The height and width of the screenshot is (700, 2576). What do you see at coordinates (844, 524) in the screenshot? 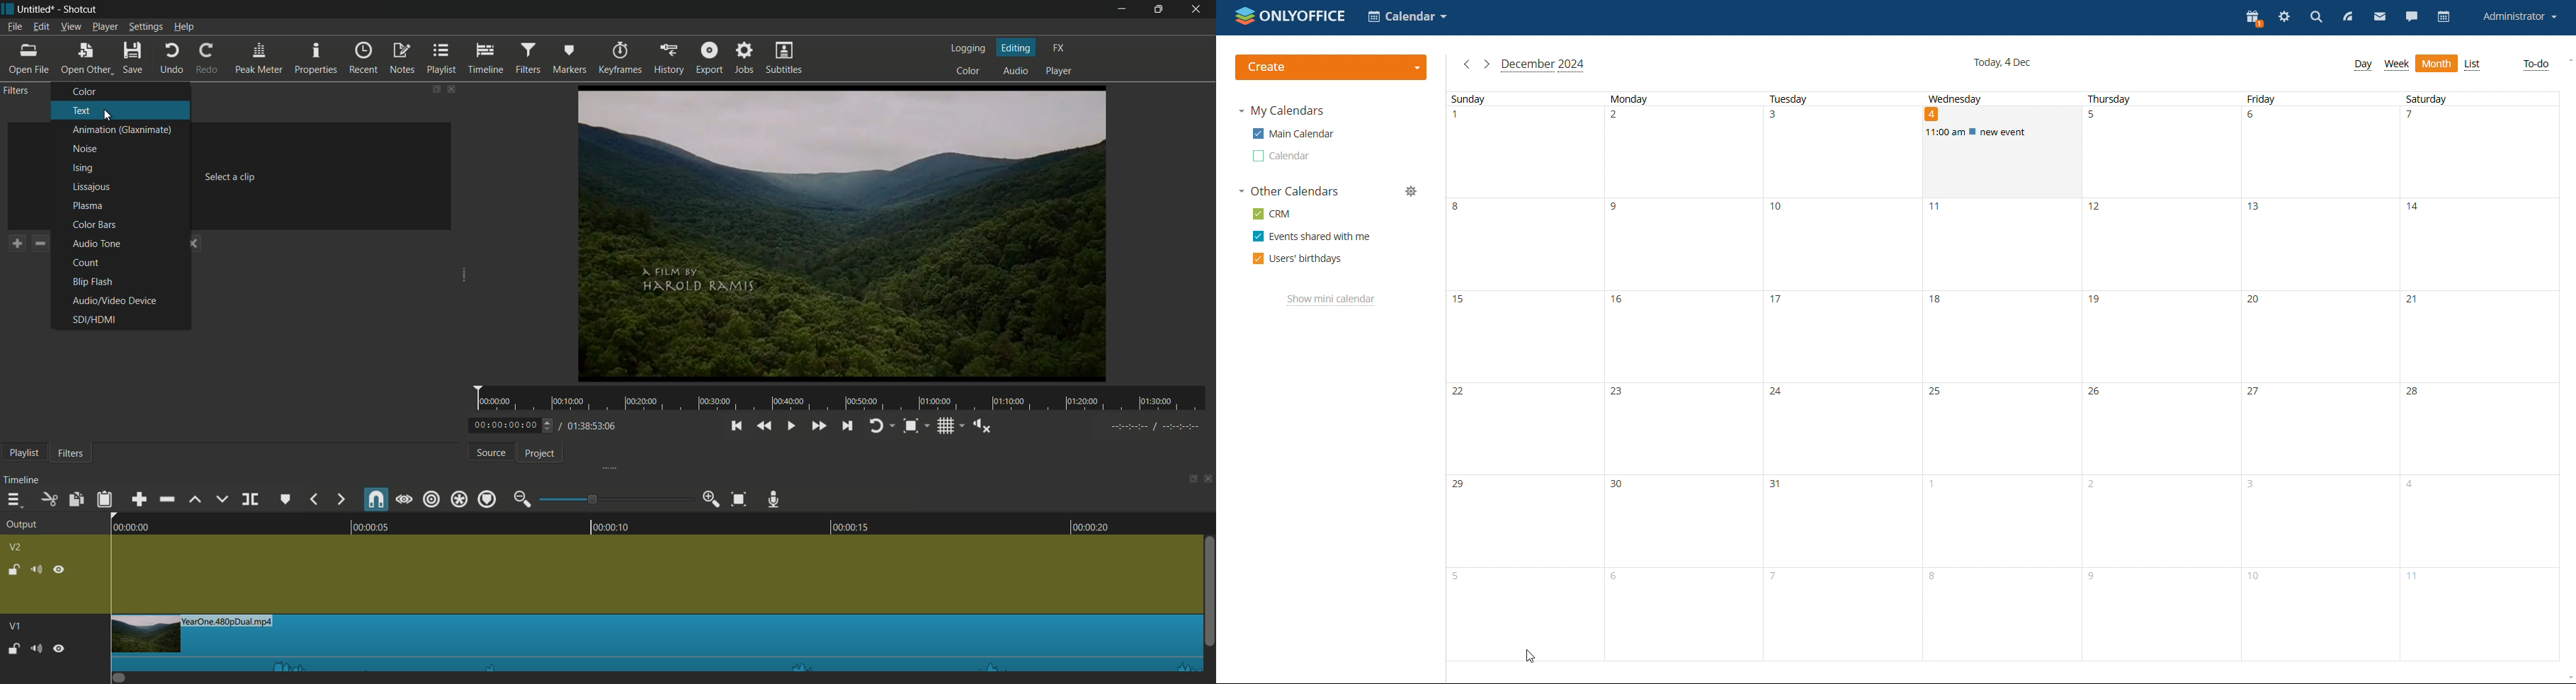
I see `00:00:15` at bounding box center [844, 524].